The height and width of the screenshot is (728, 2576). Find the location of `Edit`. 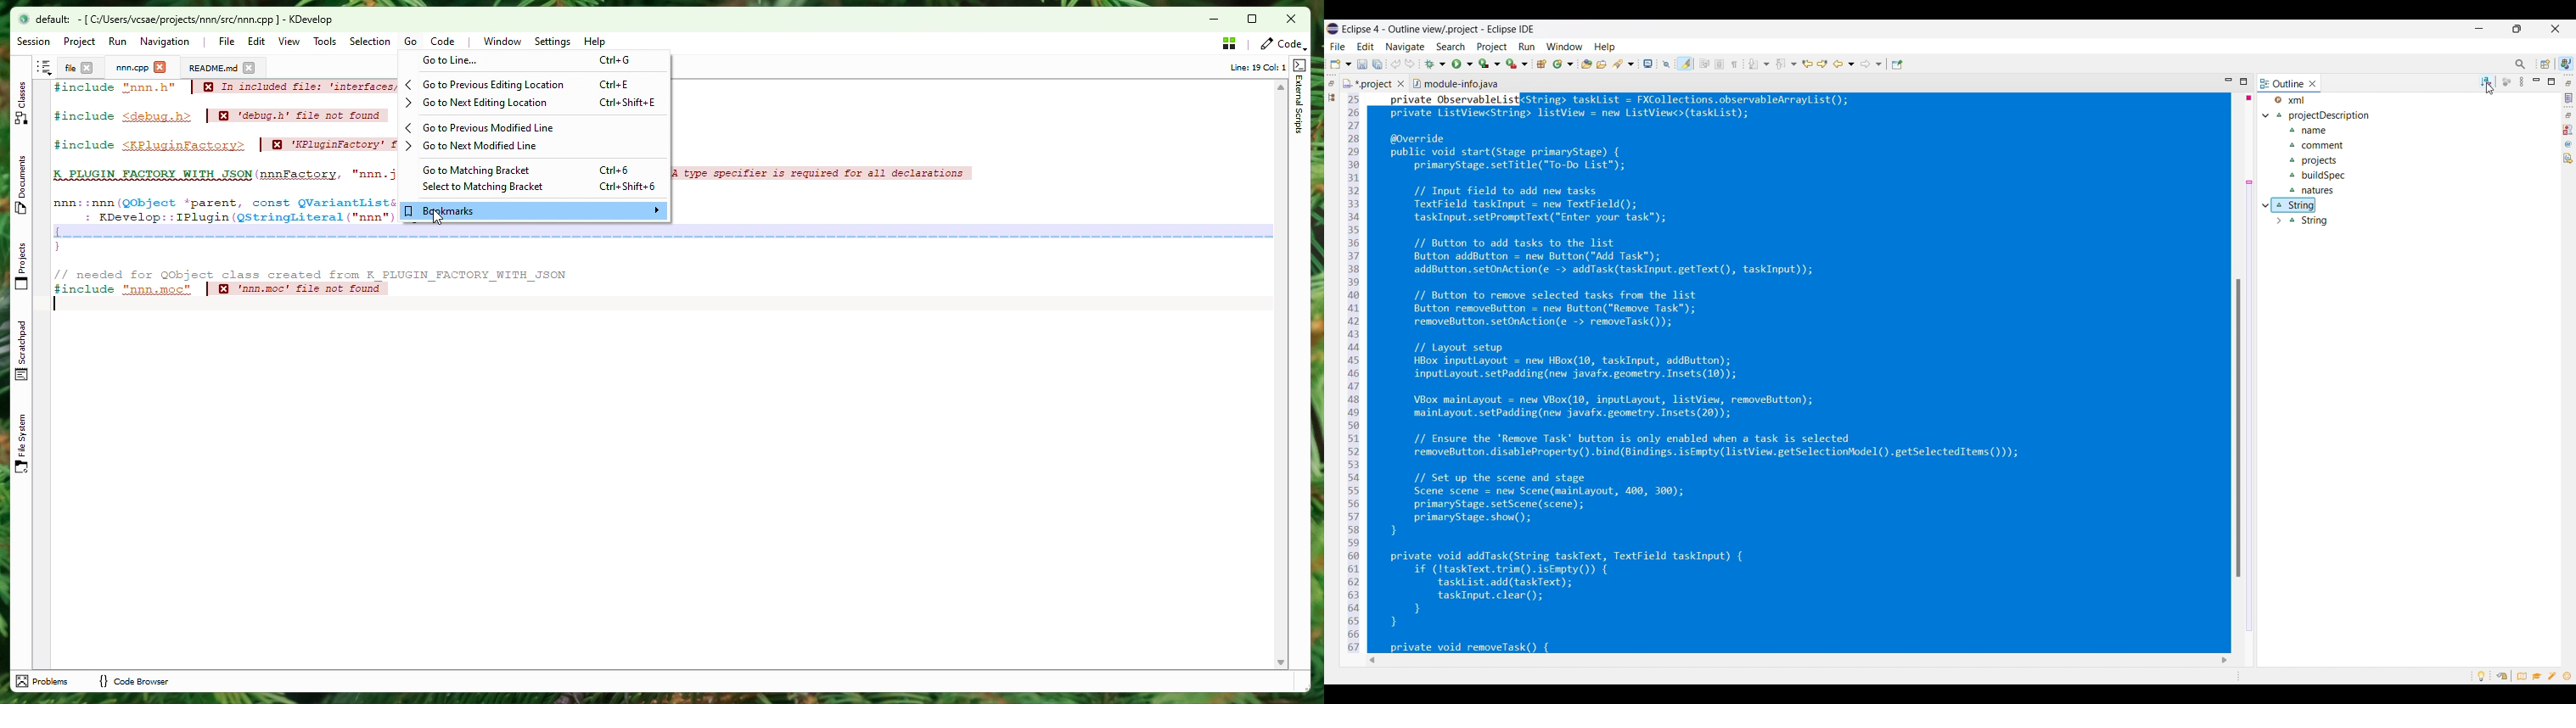

Edit is located at coordinates (257, 42).